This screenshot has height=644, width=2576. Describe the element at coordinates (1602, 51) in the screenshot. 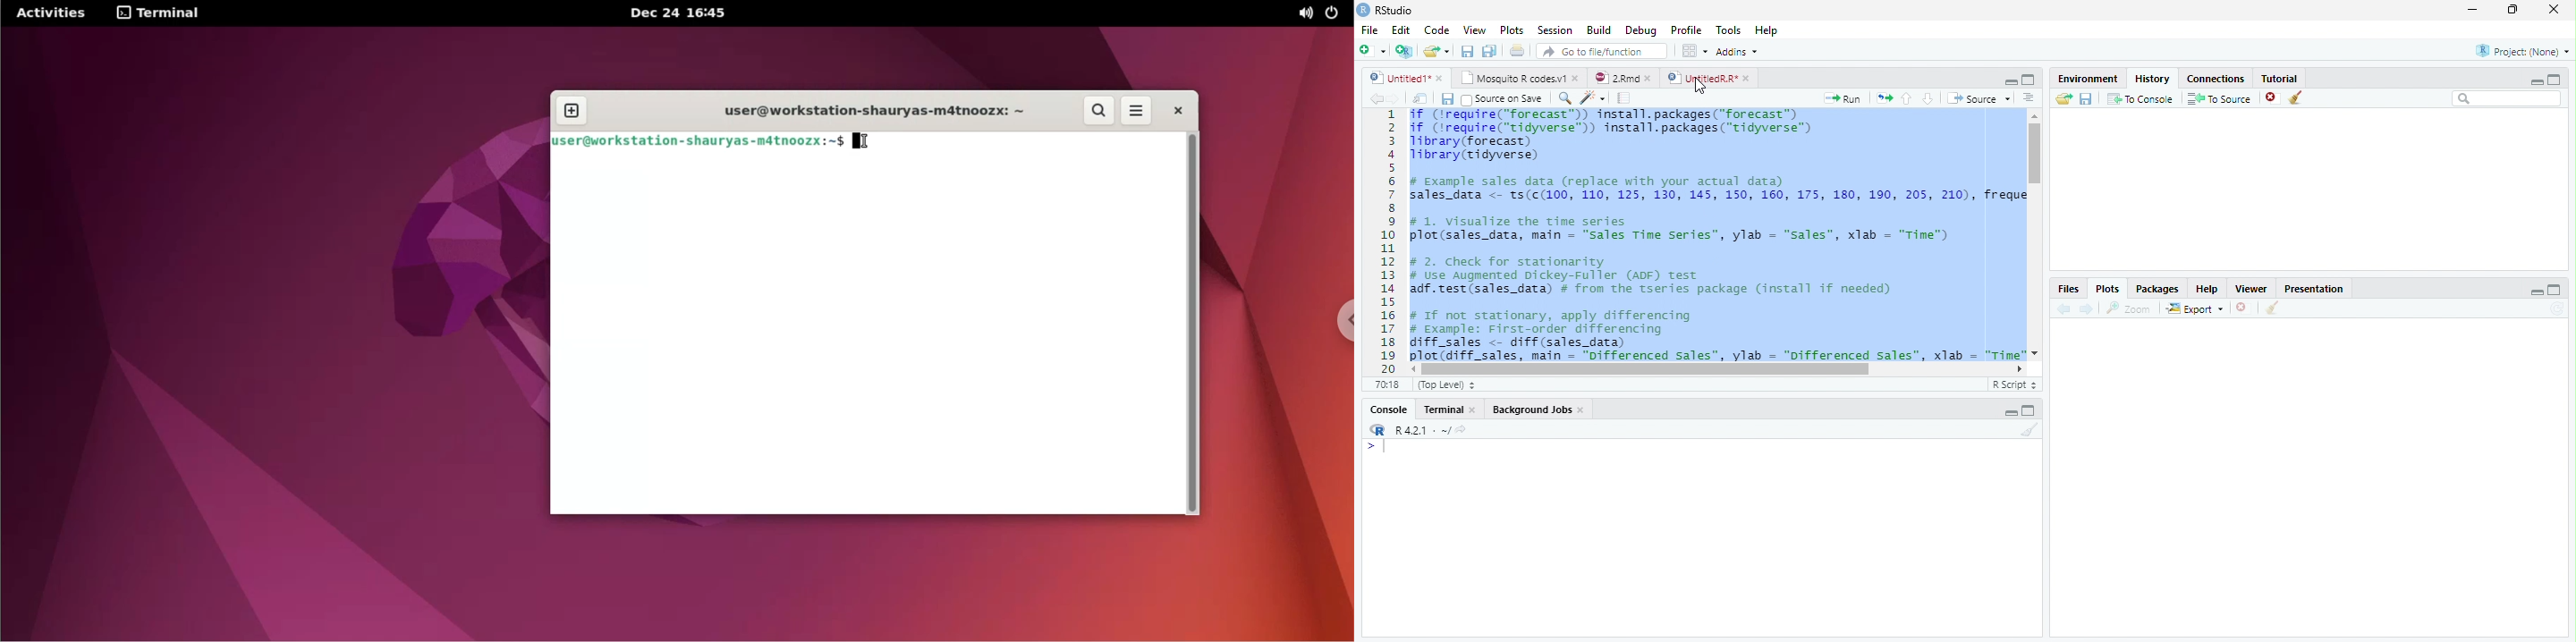

I see `Go to file/function` at that location.